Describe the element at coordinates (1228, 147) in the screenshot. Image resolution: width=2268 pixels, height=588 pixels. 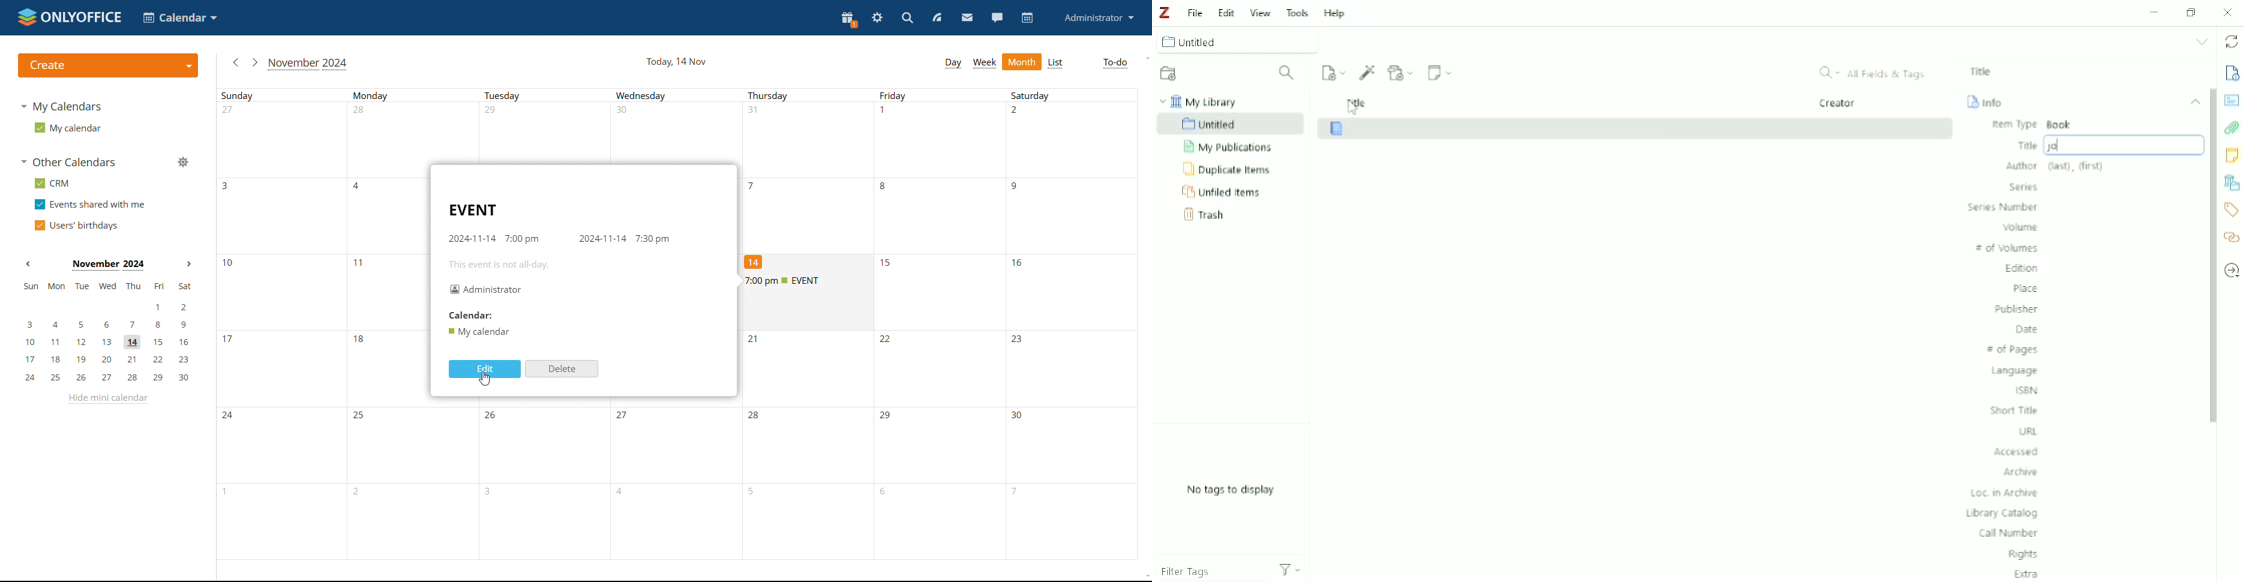
I see `My Publications` at that location.